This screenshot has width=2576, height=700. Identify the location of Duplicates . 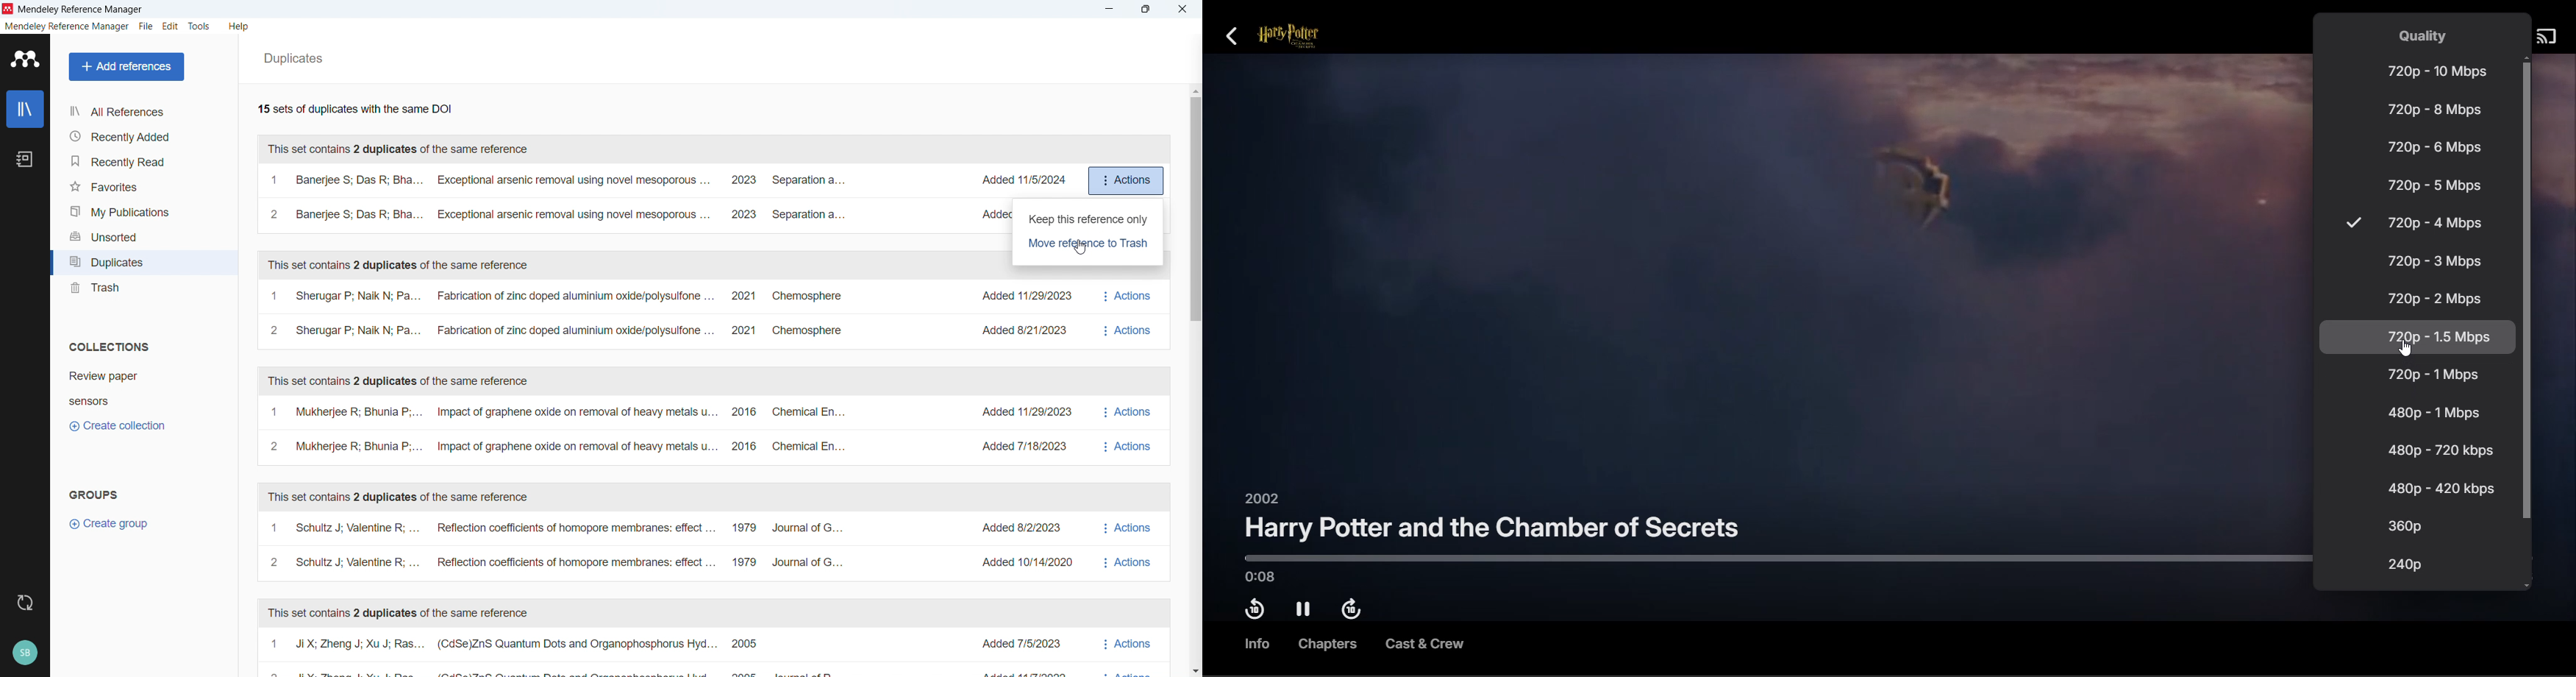
(293, 59).